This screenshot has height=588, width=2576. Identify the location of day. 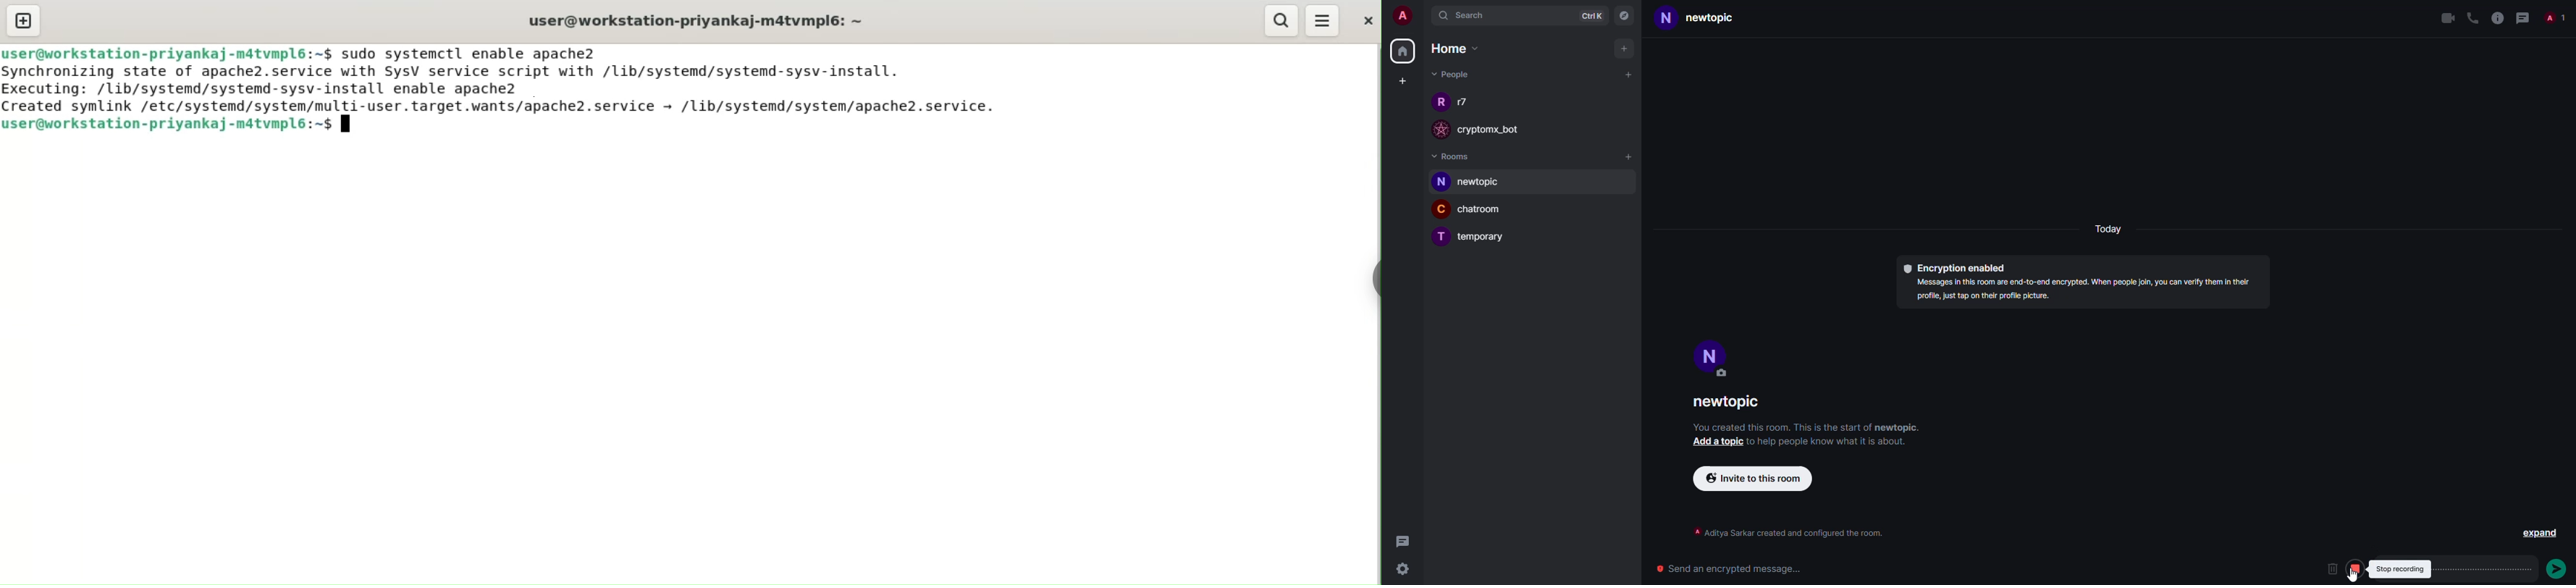
(2106, 230).